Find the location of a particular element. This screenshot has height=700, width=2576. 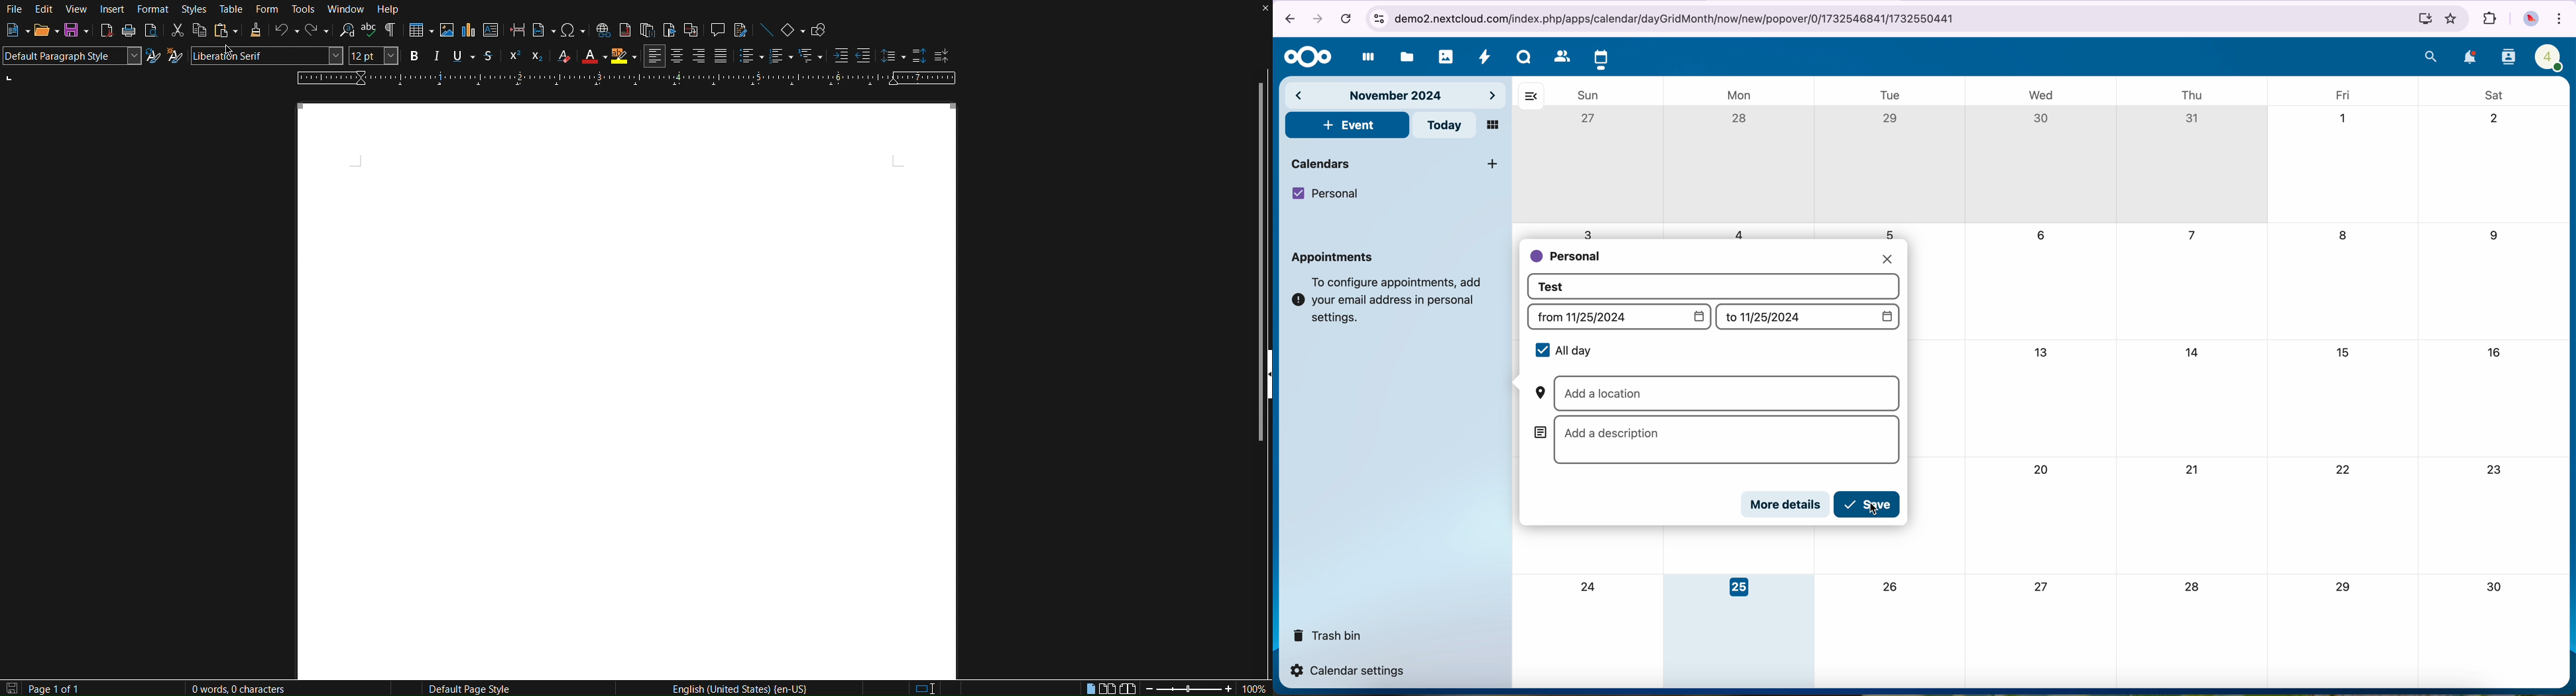

3 is located at coordinates (1590, 231).